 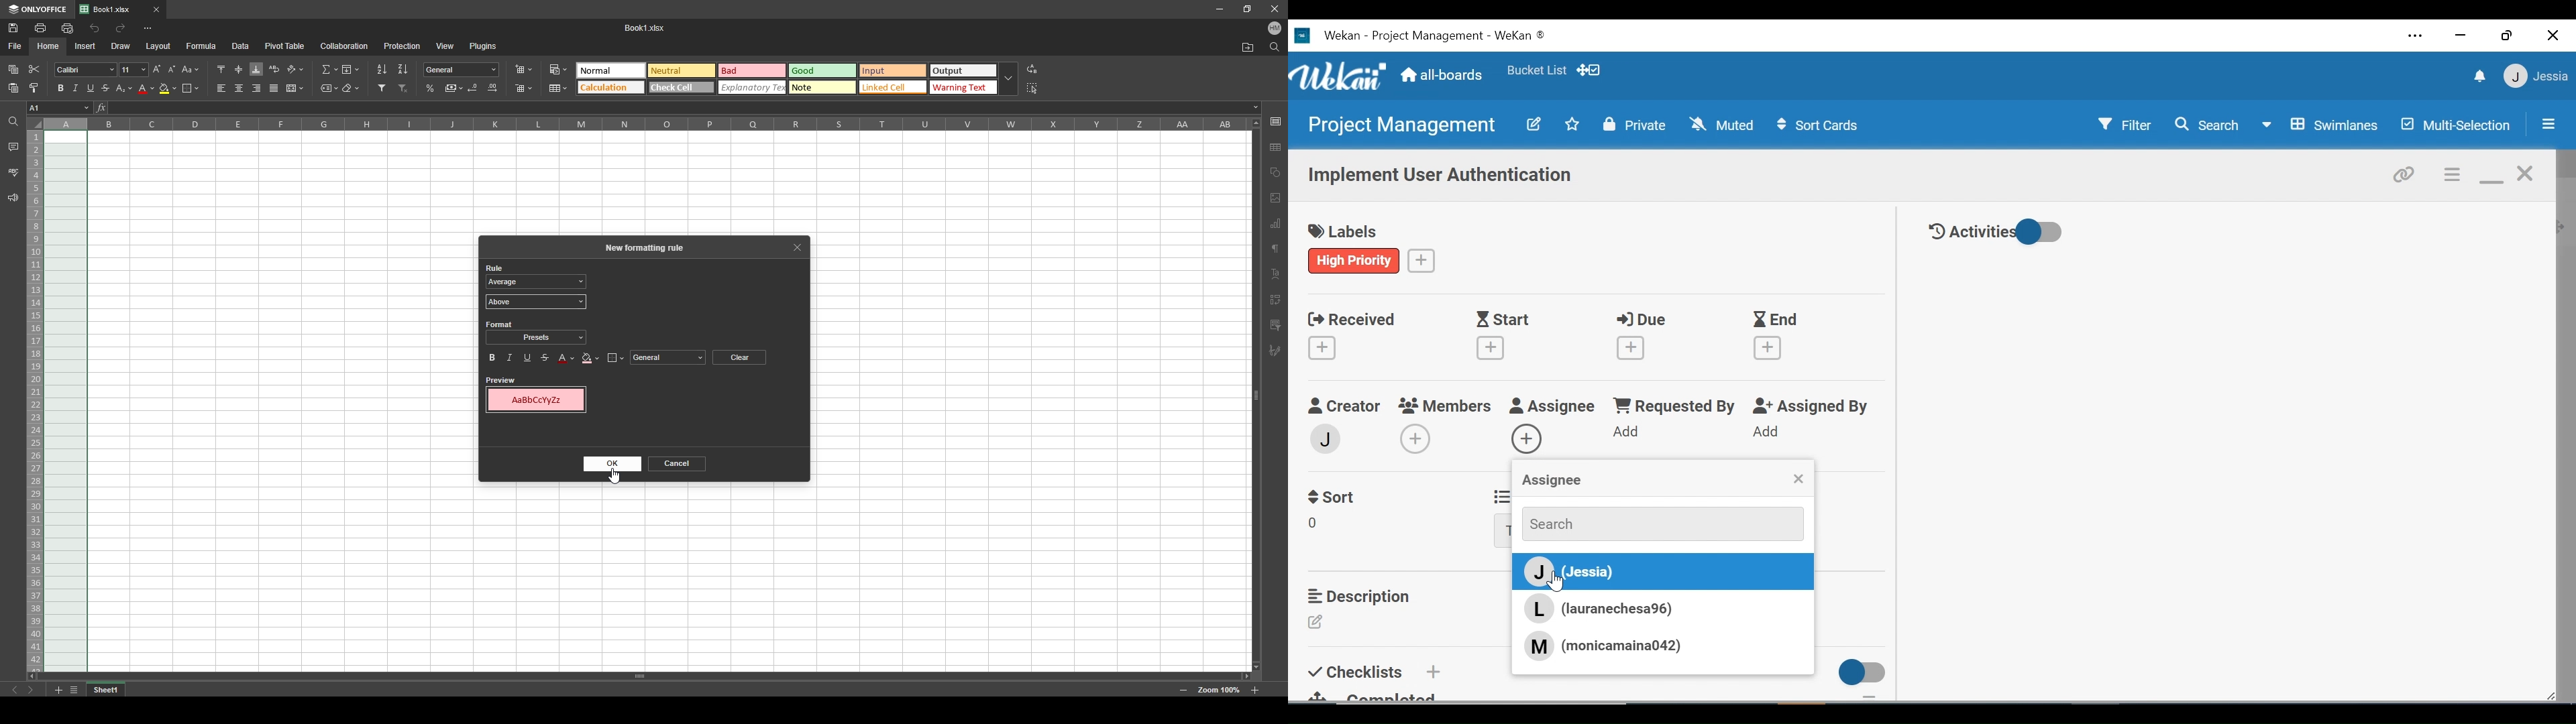 What do you see at coordinates (1454, 34) in the screenshot?
I see `Wekan - project management - wekan` at bounding box center [1454, 34].